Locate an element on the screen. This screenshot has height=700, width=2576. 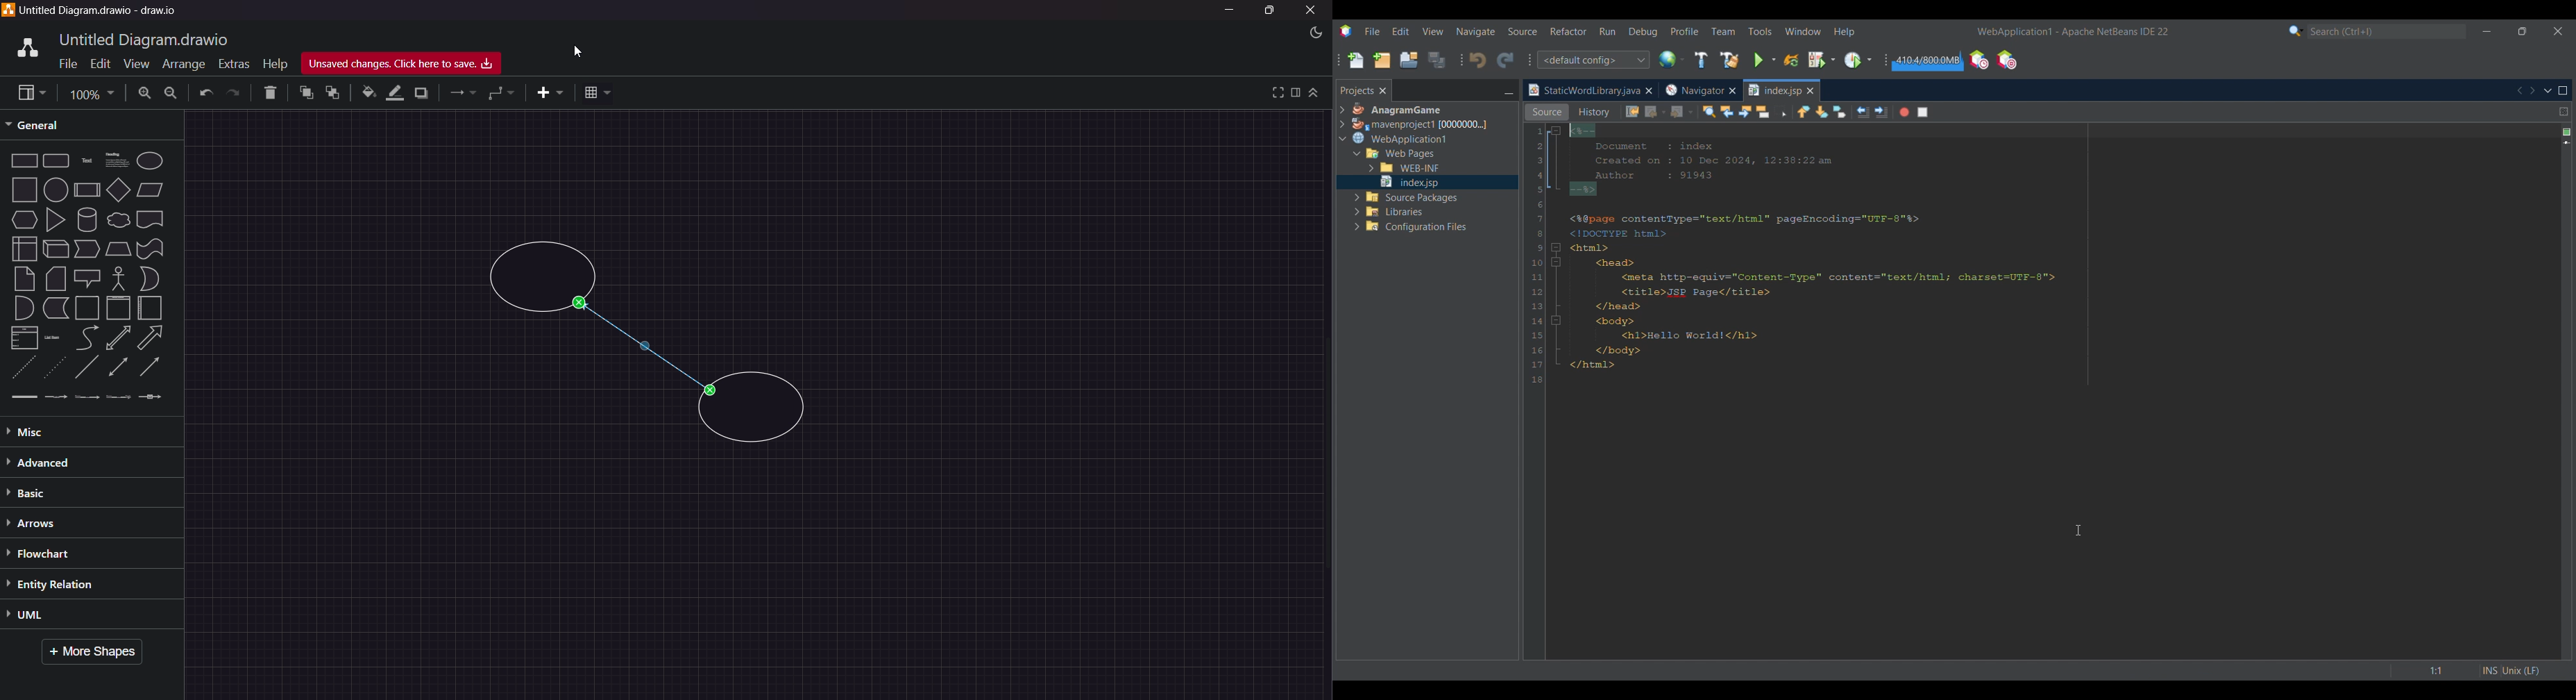
Delete is located at coordinates (267, 93).